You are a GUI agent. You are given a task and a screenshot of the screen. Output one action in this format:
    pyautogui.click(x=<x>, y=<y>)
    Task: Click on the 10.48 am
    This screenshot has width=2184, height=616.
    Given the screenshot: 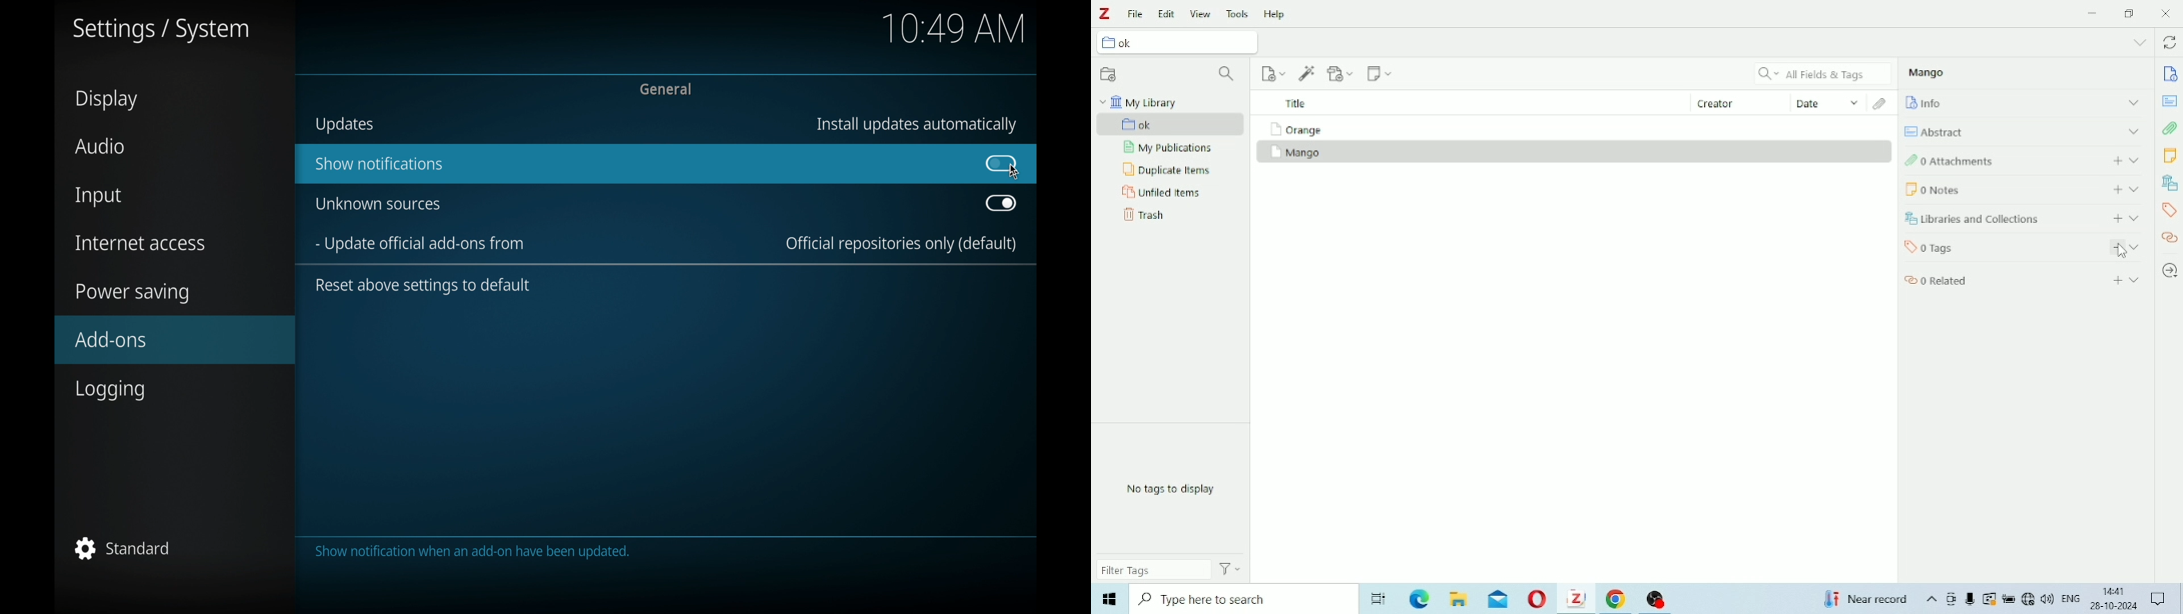 What is the action you would take?
    pyautogui.click(x=954, y=28)
    